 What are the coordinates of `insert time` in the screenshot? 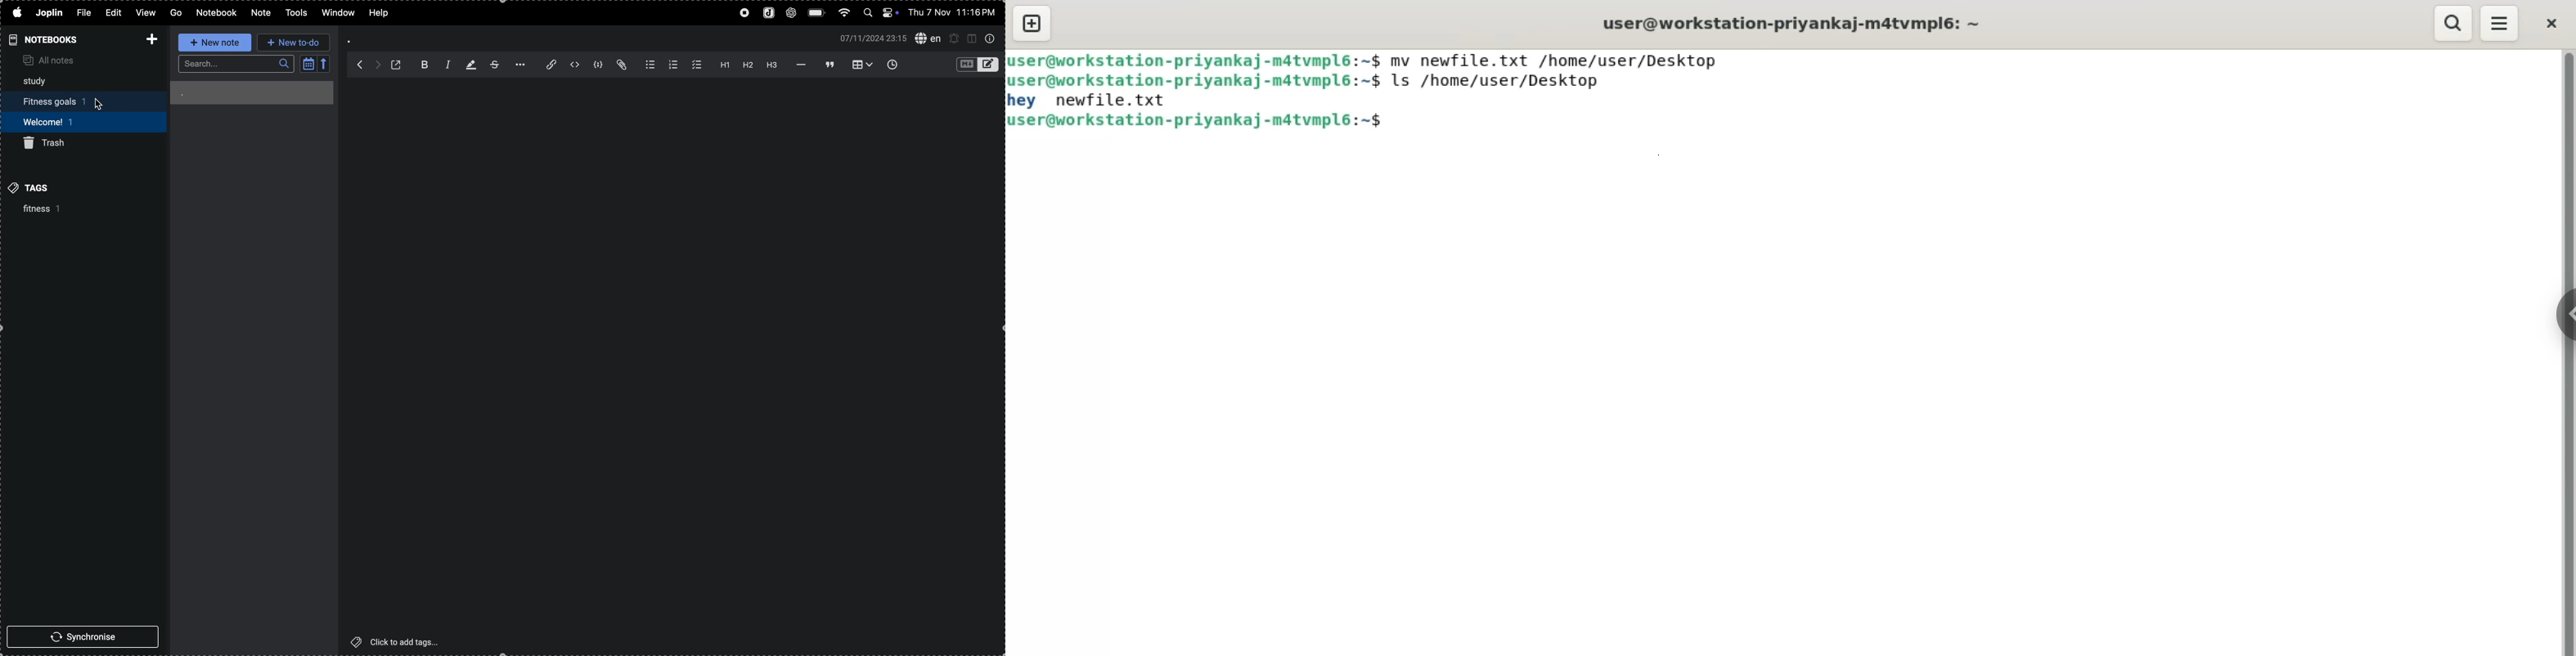 It's located at (896, 64).